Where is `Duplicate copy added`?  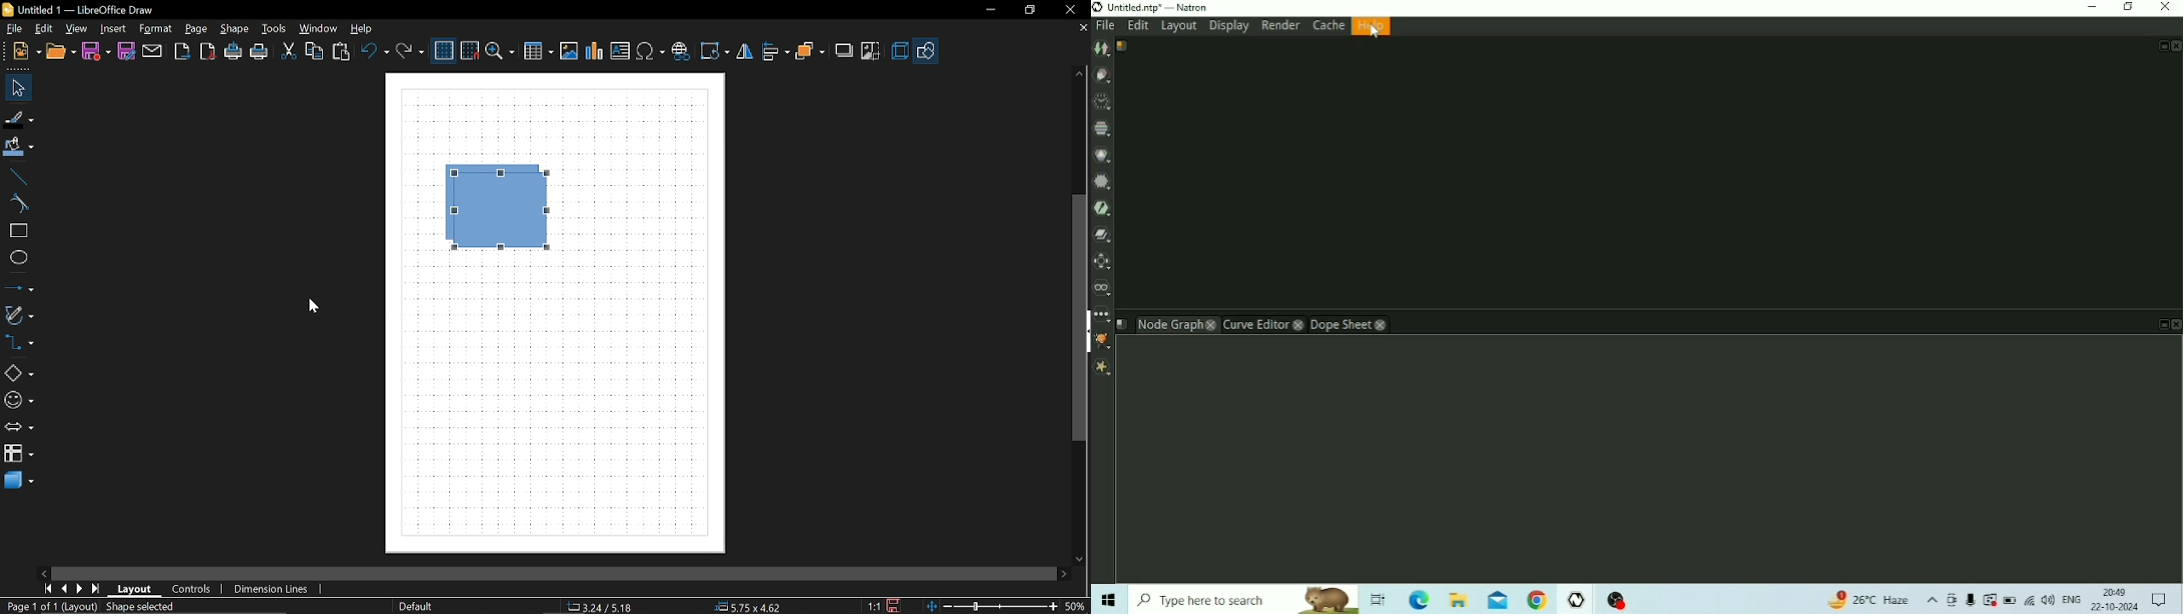
Duplicate copy added is located at coordinates (507, 208).